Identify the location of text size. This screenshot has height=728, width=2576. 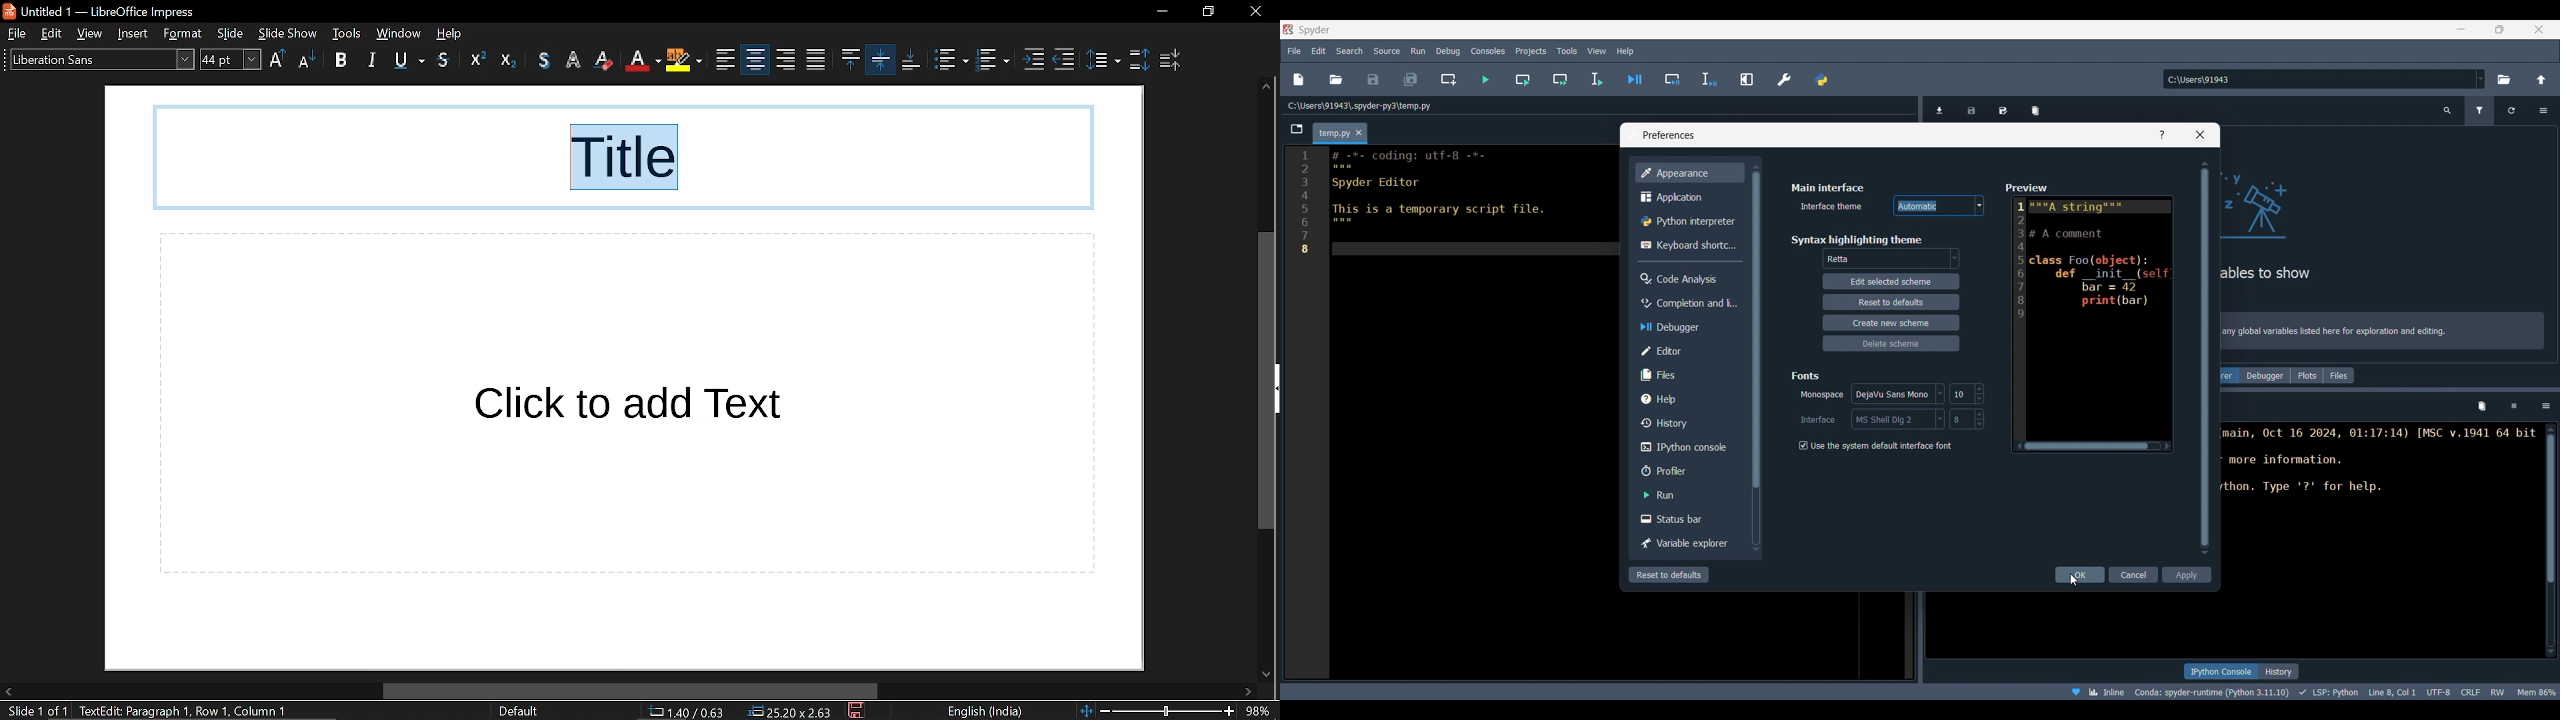
(230, 59).